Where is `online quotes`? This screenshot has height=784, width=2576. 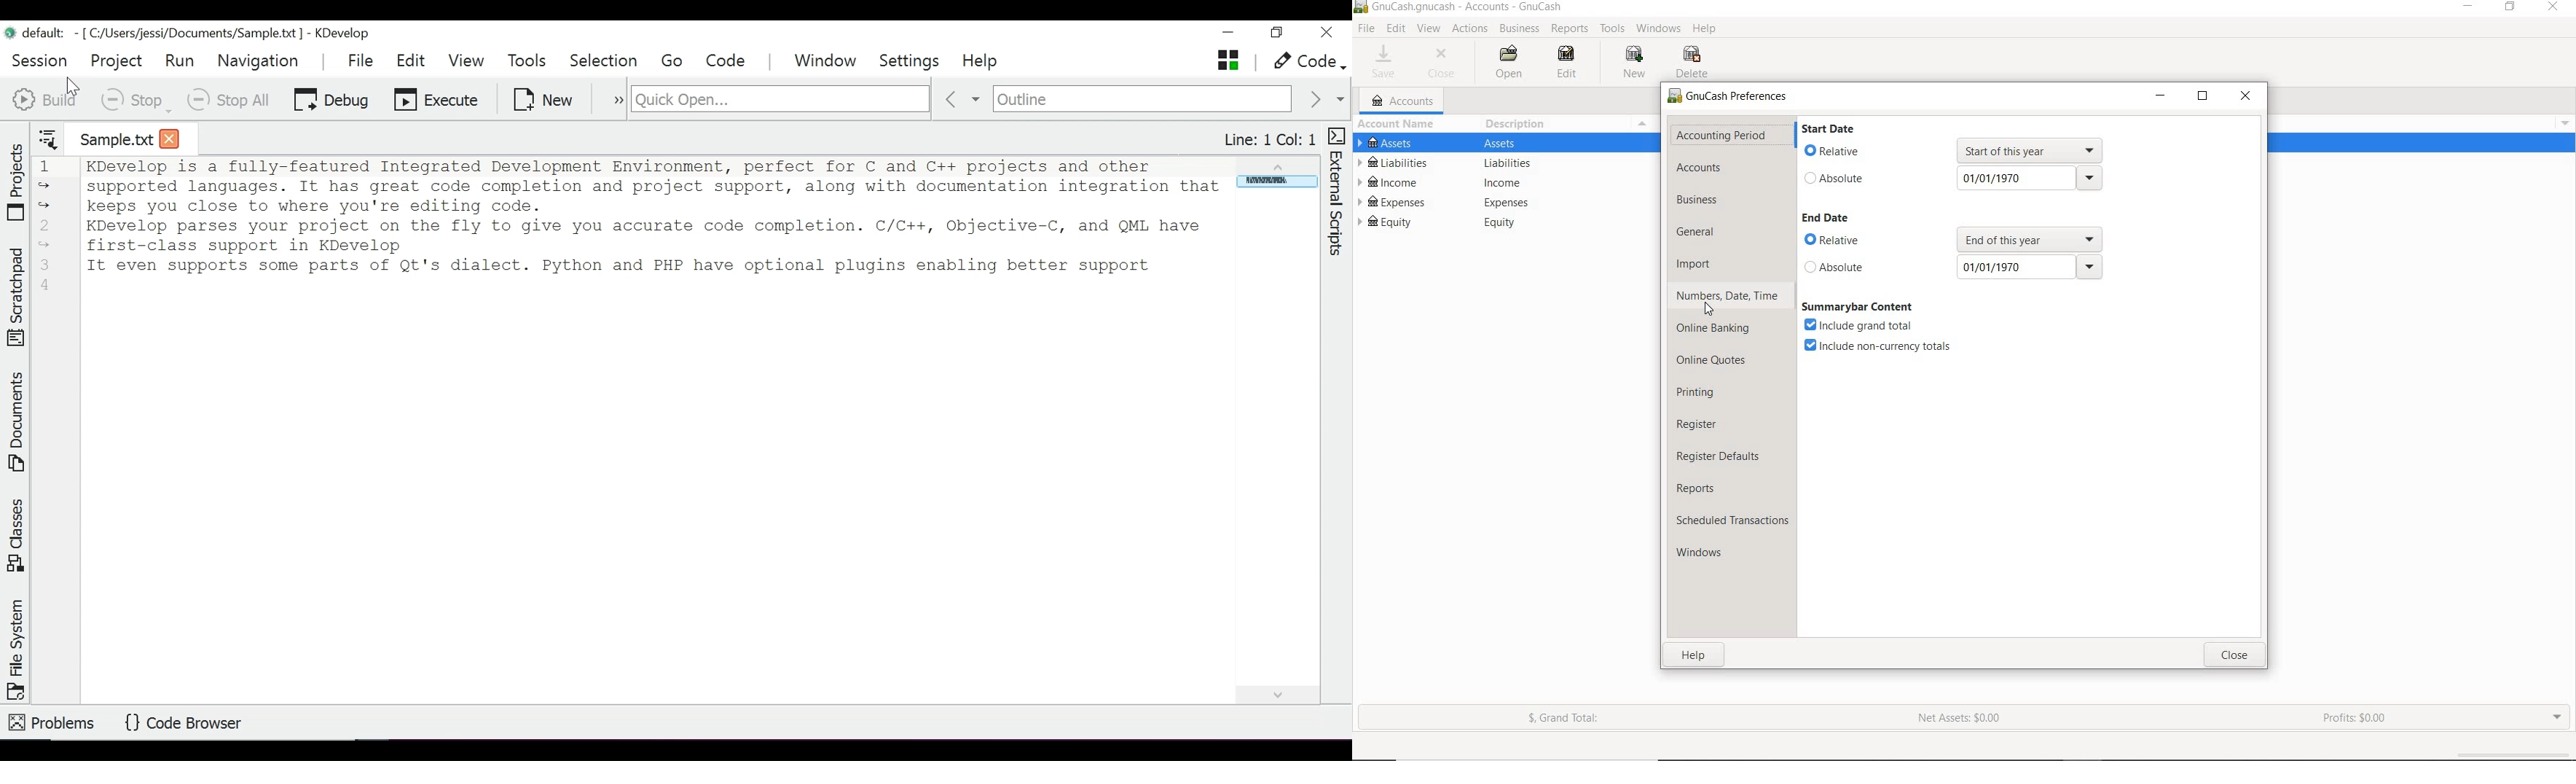 online quotes is located at coordinates (1717, 361).